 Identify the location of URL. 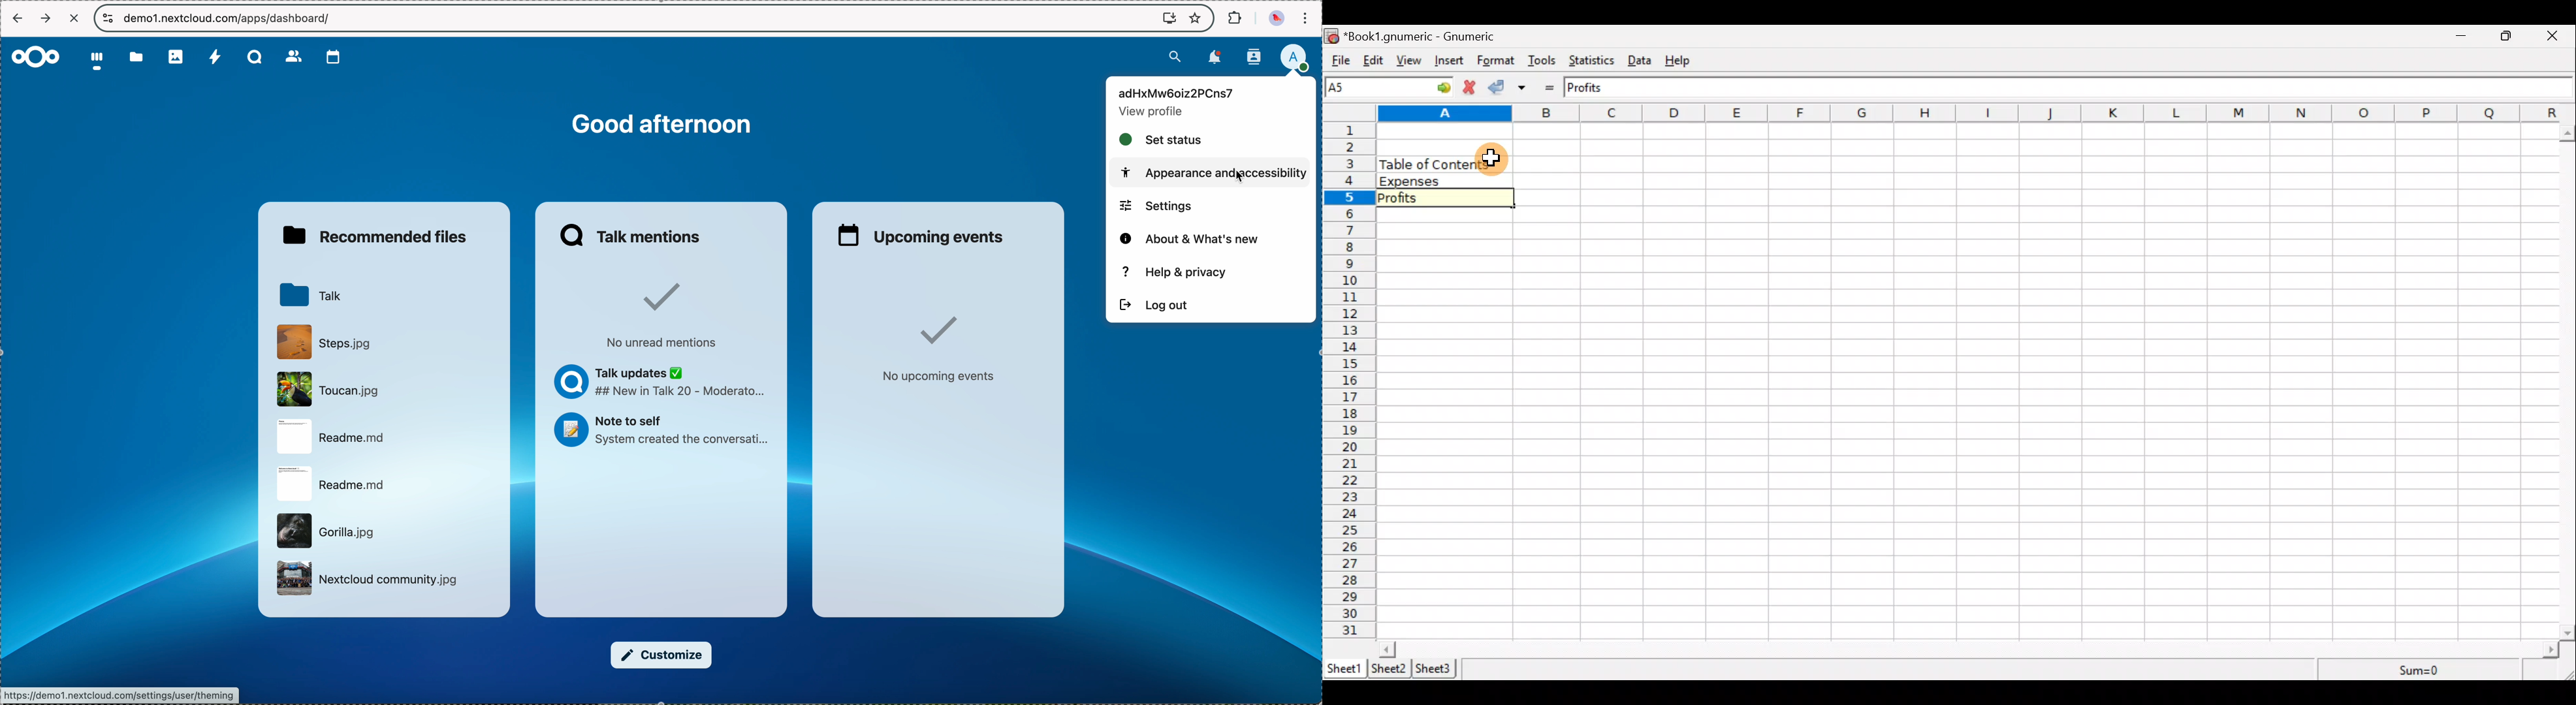
(228, 18).